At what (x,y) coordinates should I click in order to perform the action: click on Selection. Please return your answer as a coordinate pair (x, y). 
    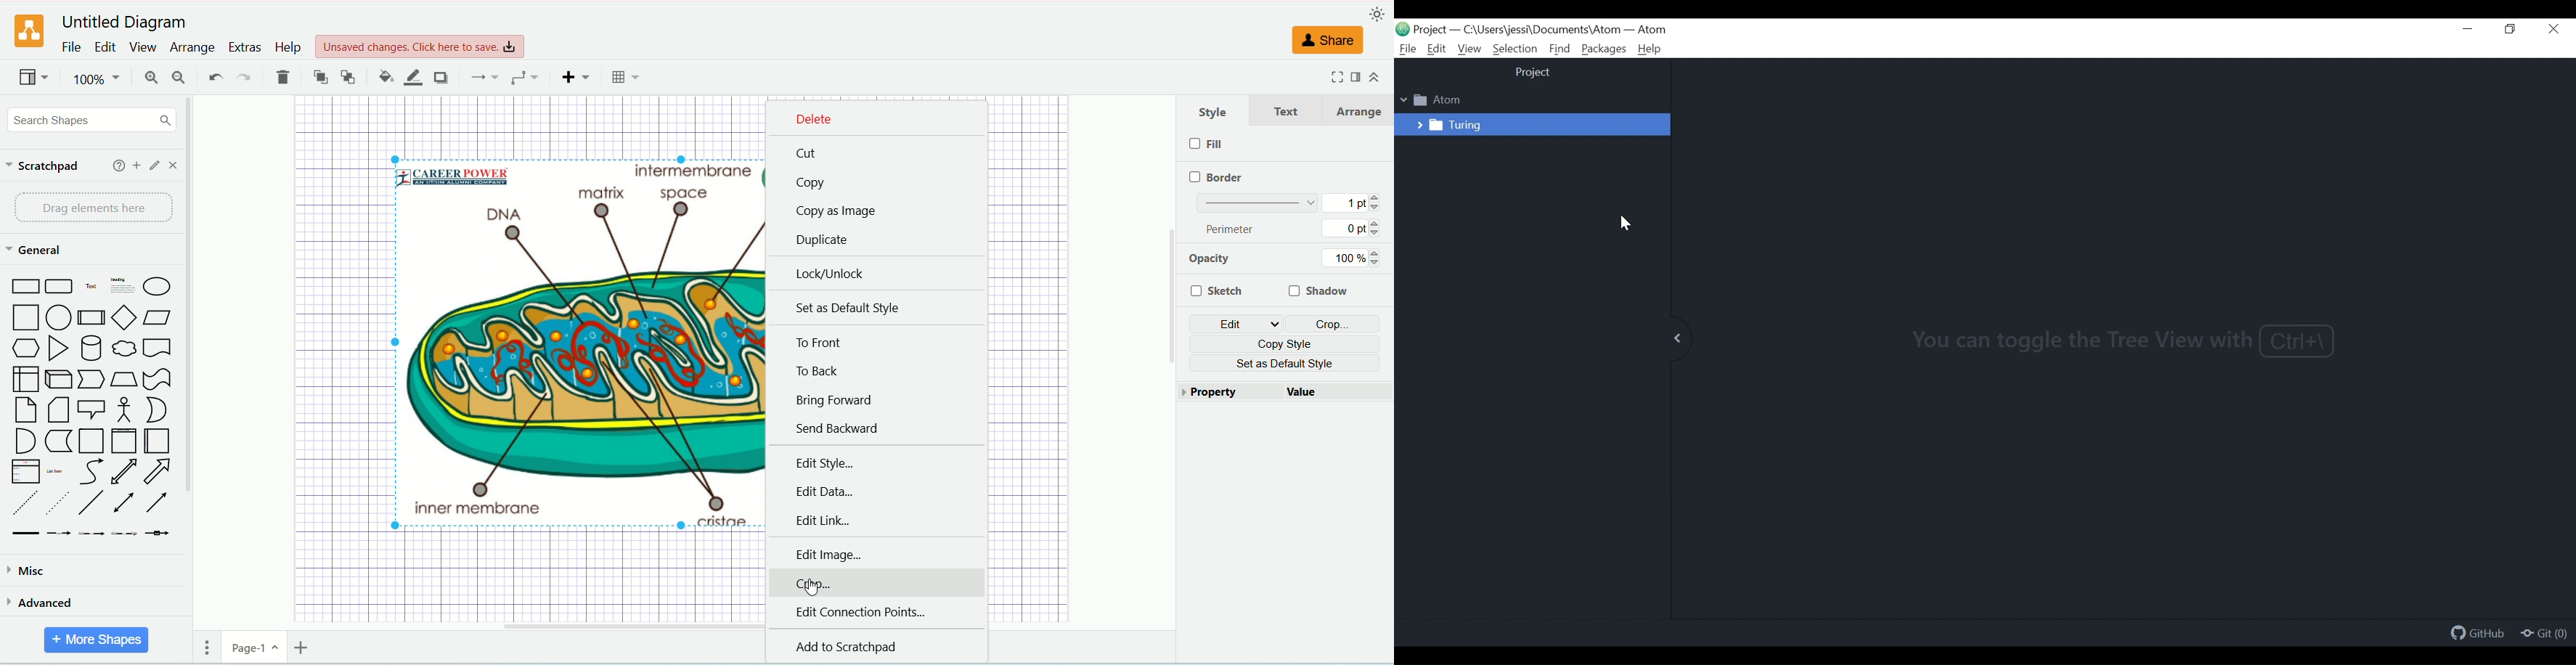
    Looking at the image, I should click on (1515, 49).